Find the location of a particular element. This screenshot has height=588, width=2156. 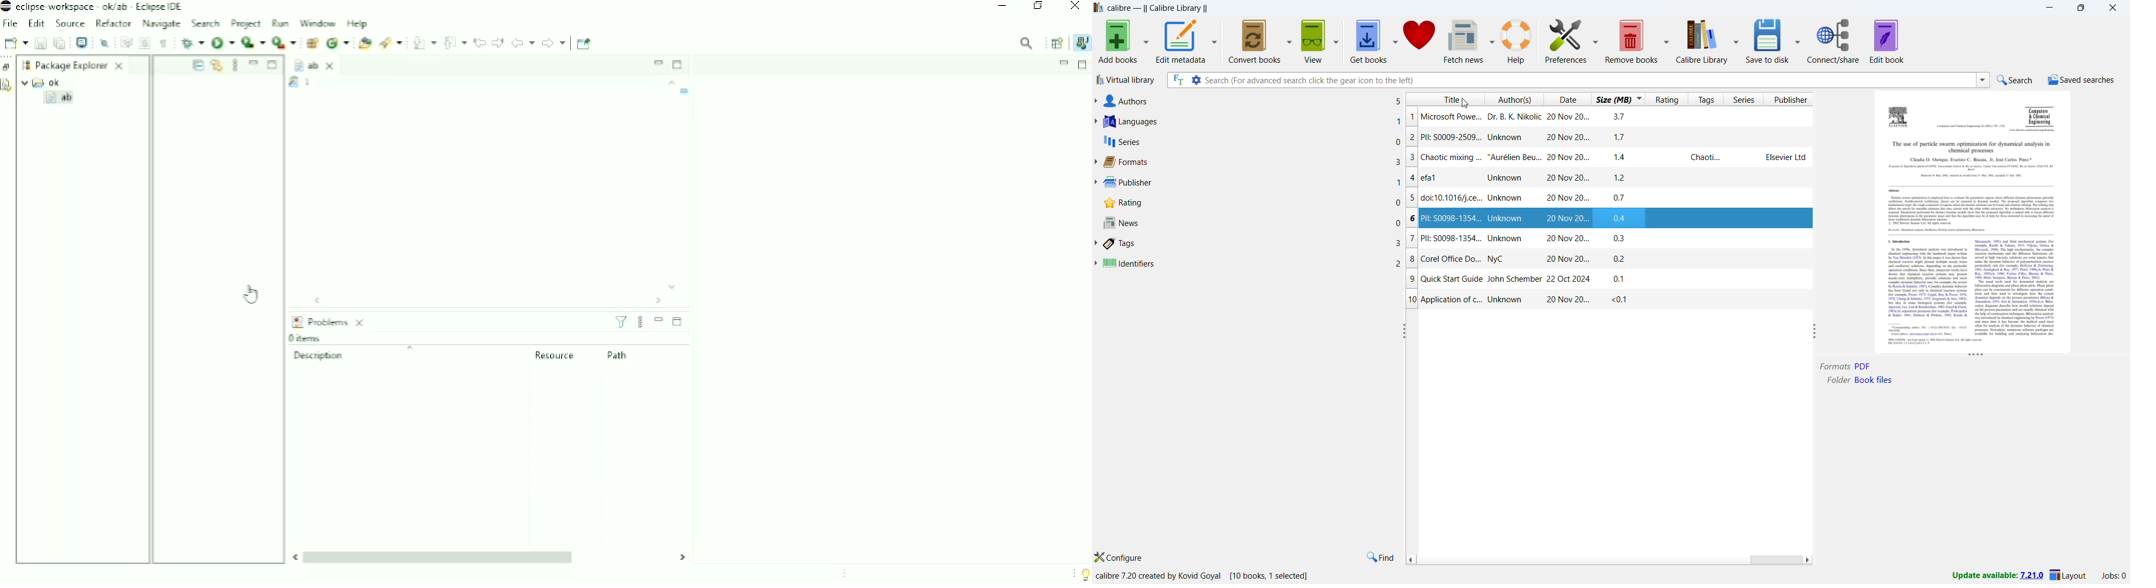

series is located at coordinates (1252, 141).